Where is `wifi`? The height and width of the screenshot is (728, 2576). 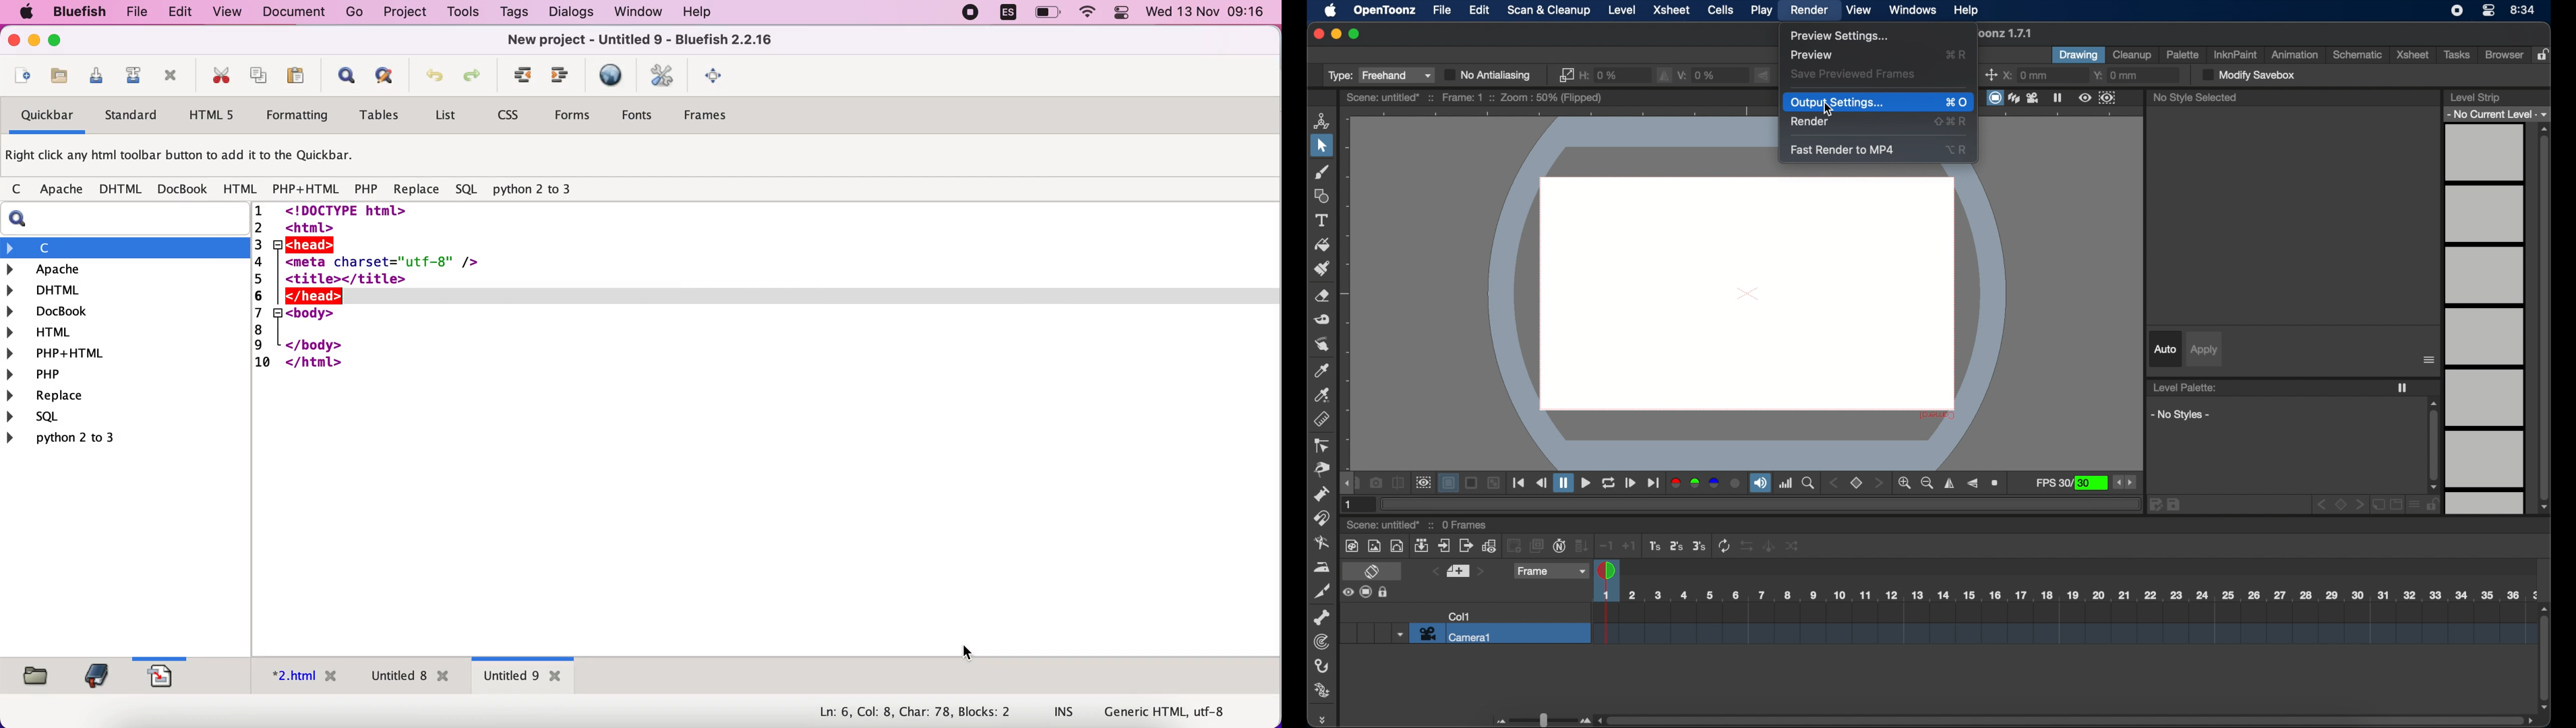
wifi is located at coordinates (1089, 14).